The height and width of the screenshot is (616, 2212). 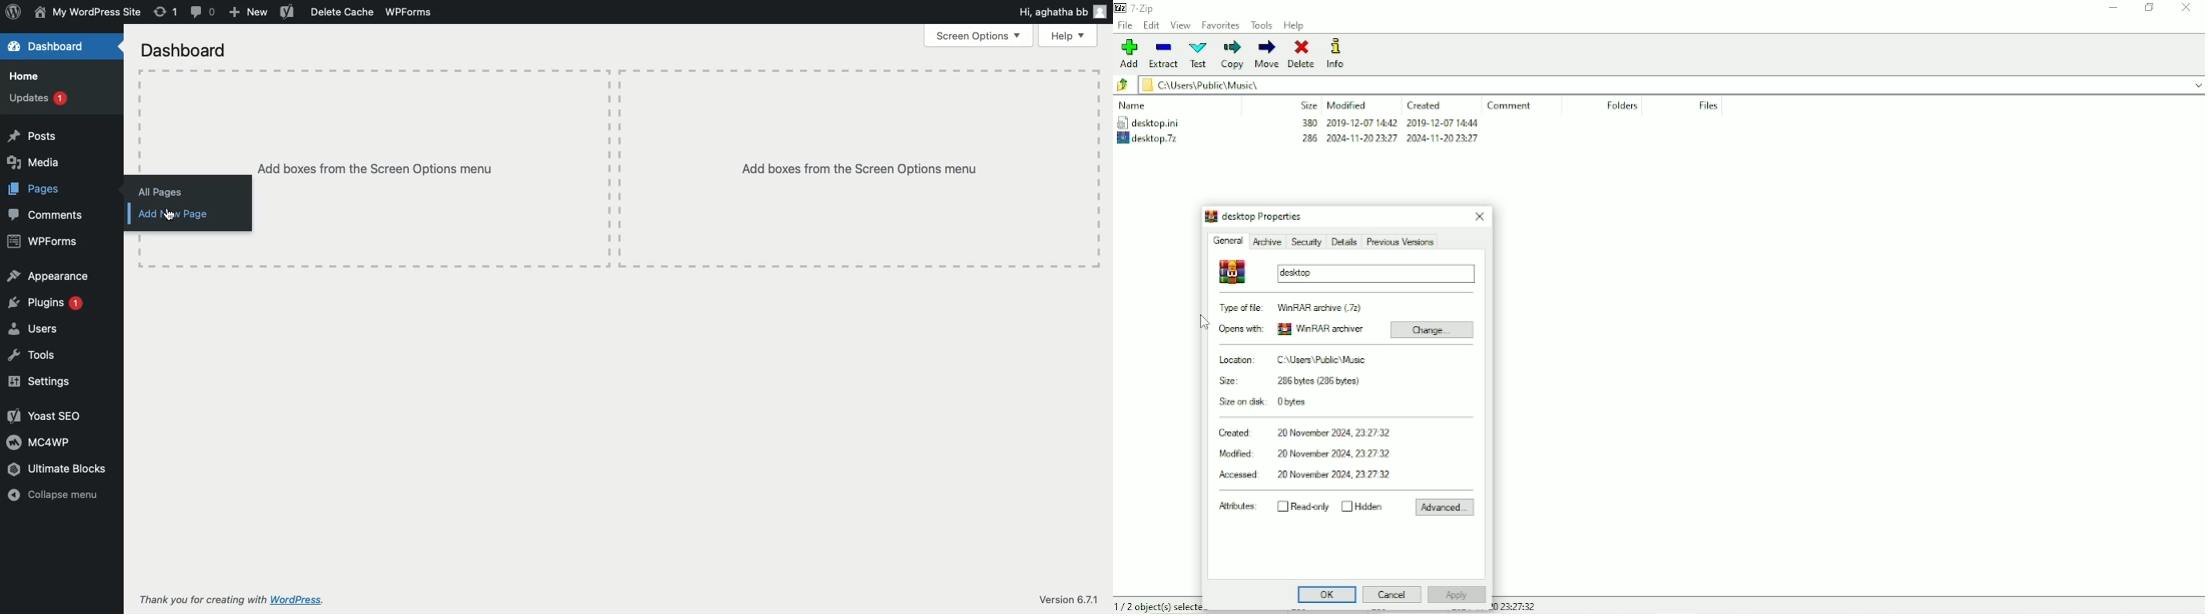 What do you see at coordinates (1182, 25) in the screenshot?
I see `View` at bounding box center [1182, 25].